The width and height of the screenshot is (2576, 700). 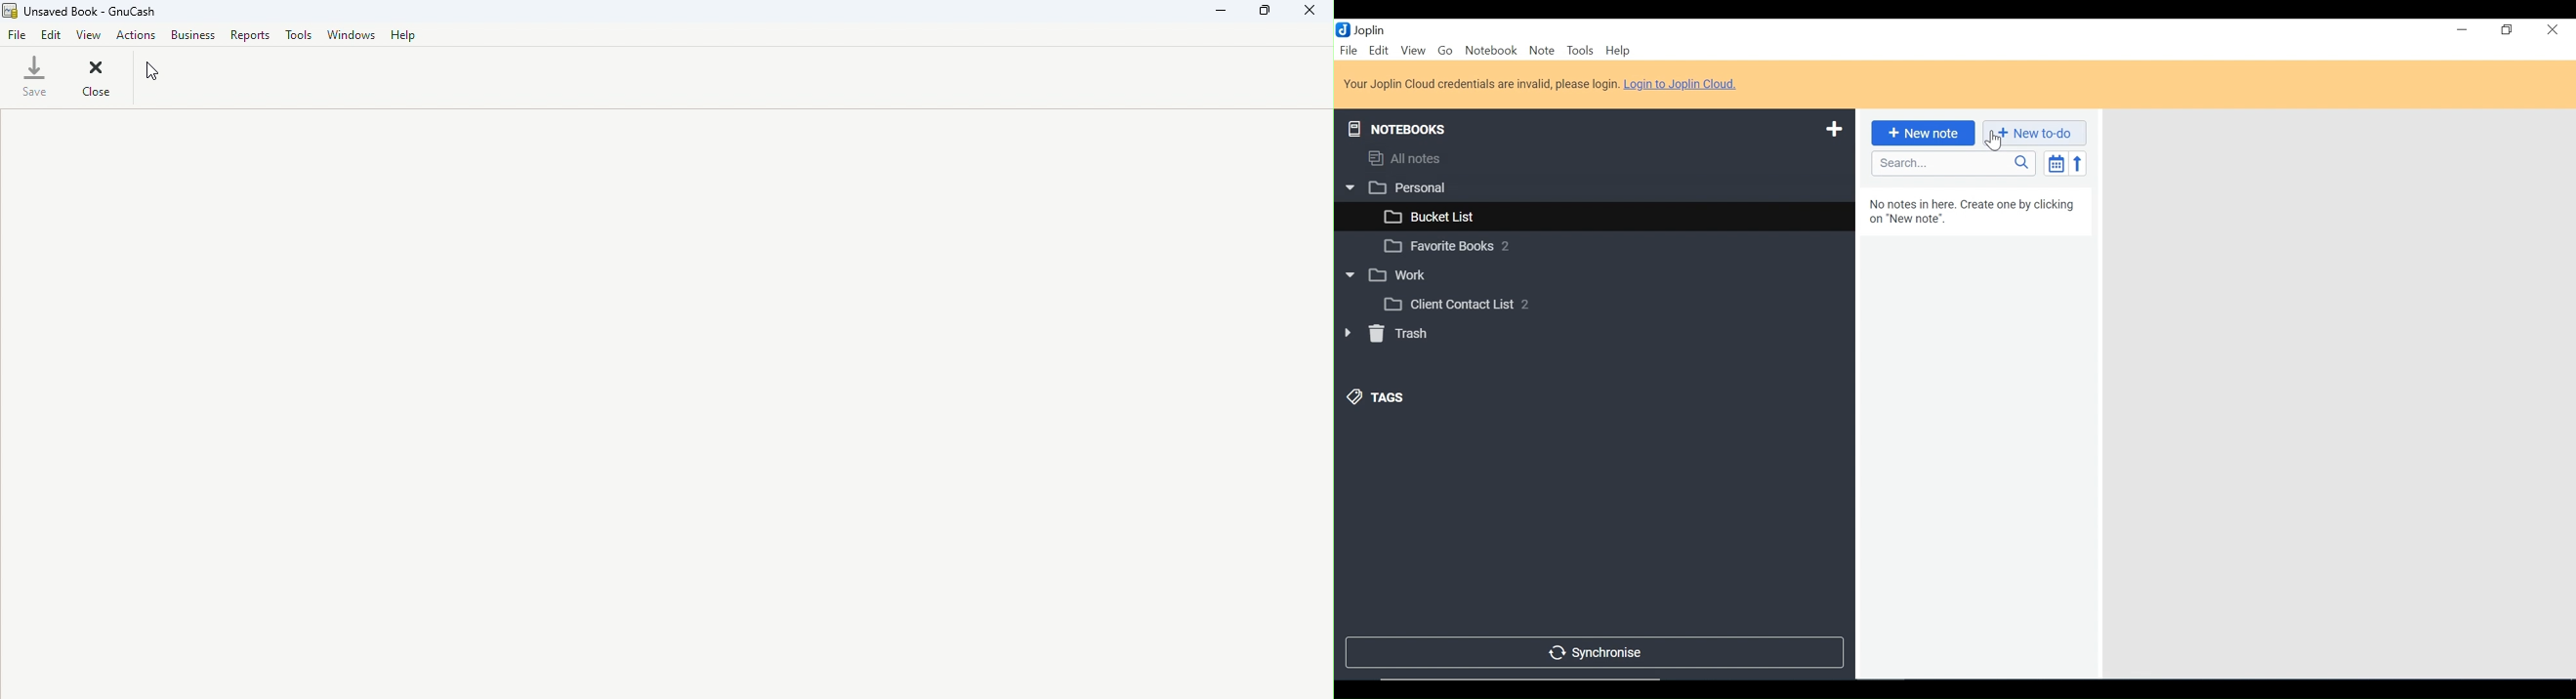 I want to click on Close, so click(x=2552, y=32).